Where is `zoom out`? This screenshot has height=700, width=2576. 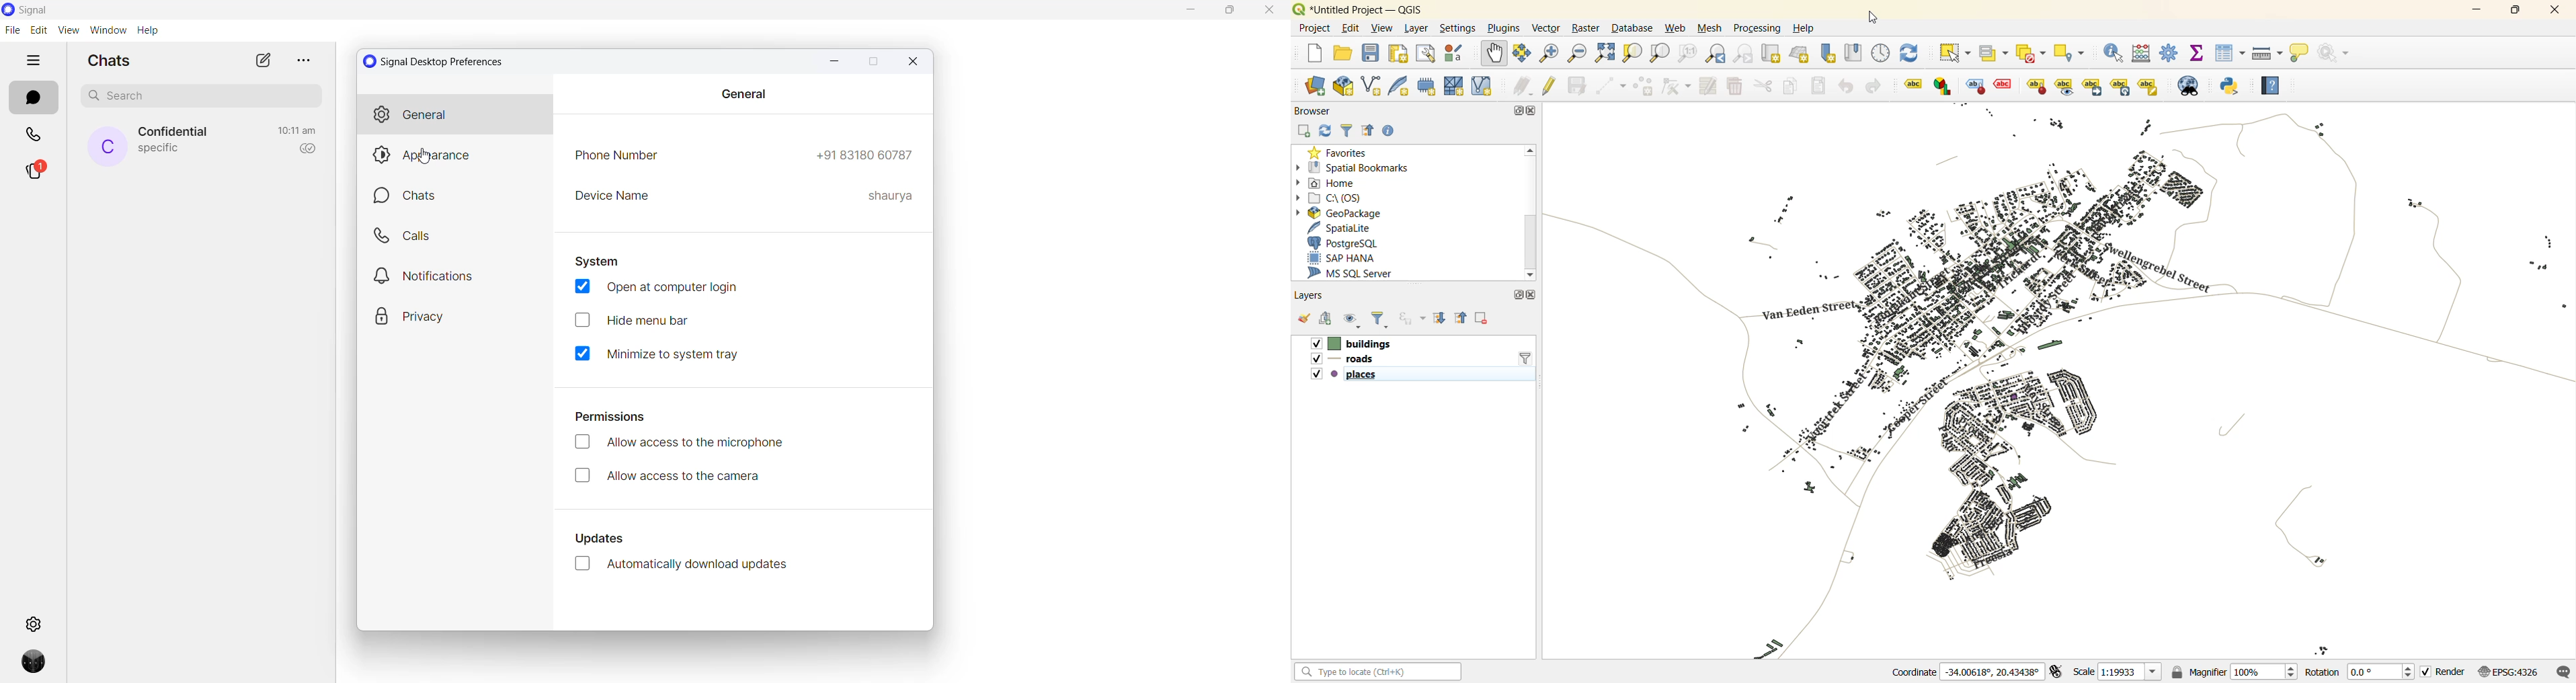
zoom out is located at coordinates (1577, 54).